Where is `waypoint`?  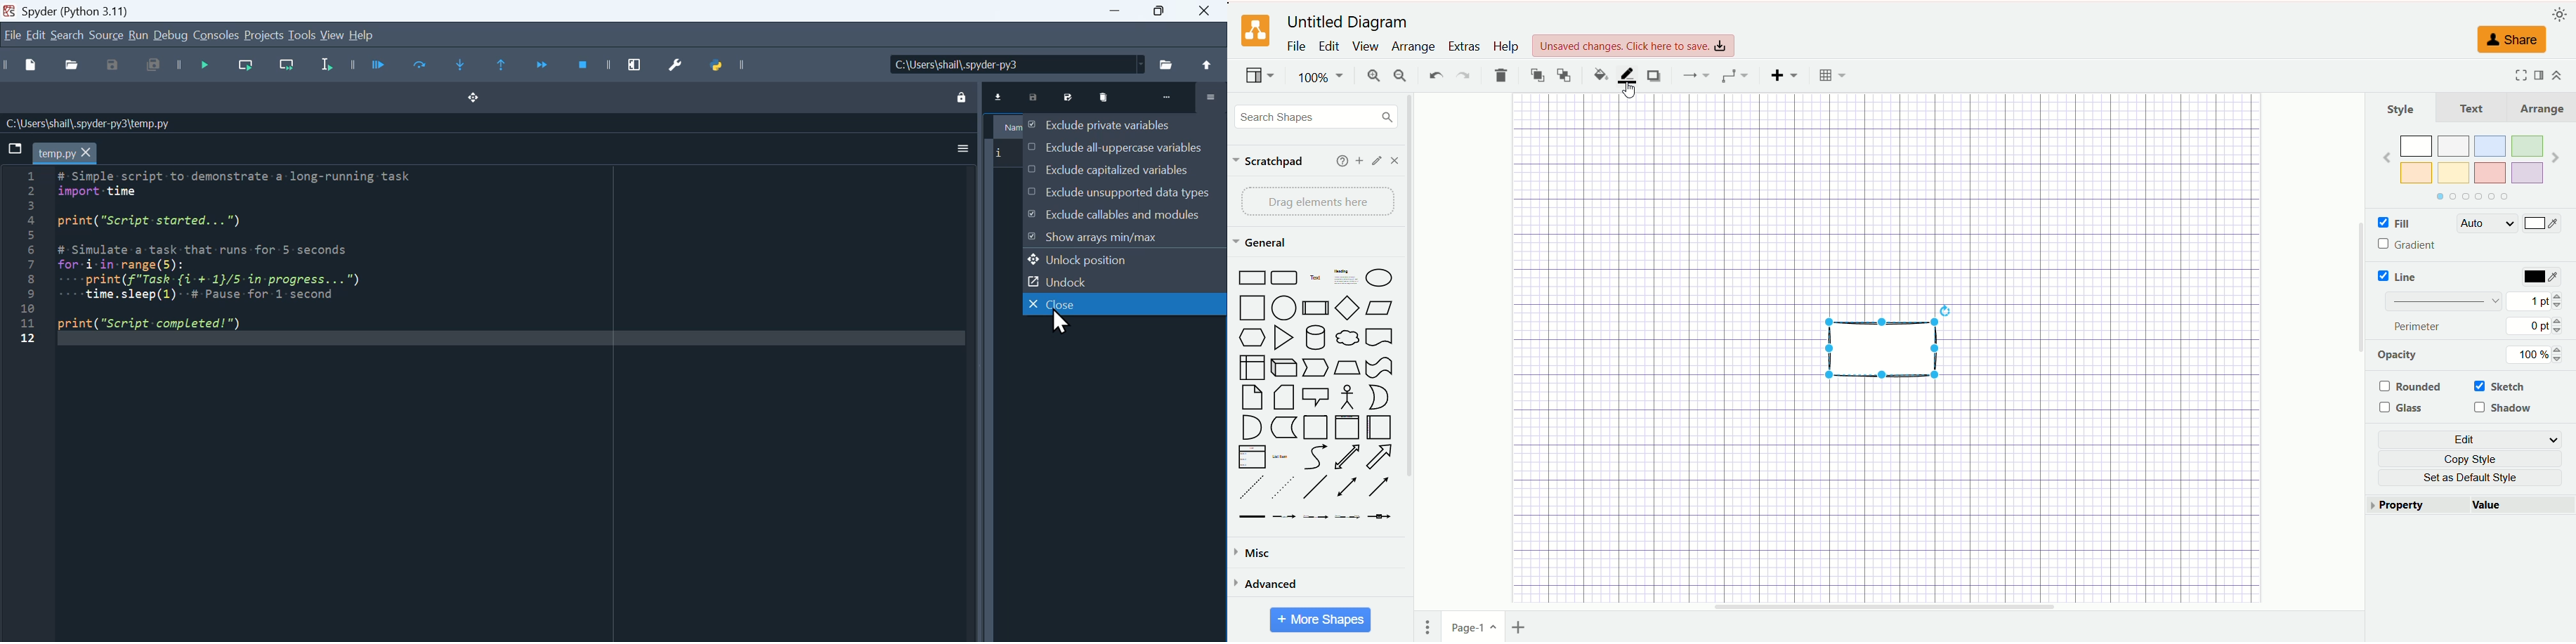 waypoint is located at coordinates (1734, 75).